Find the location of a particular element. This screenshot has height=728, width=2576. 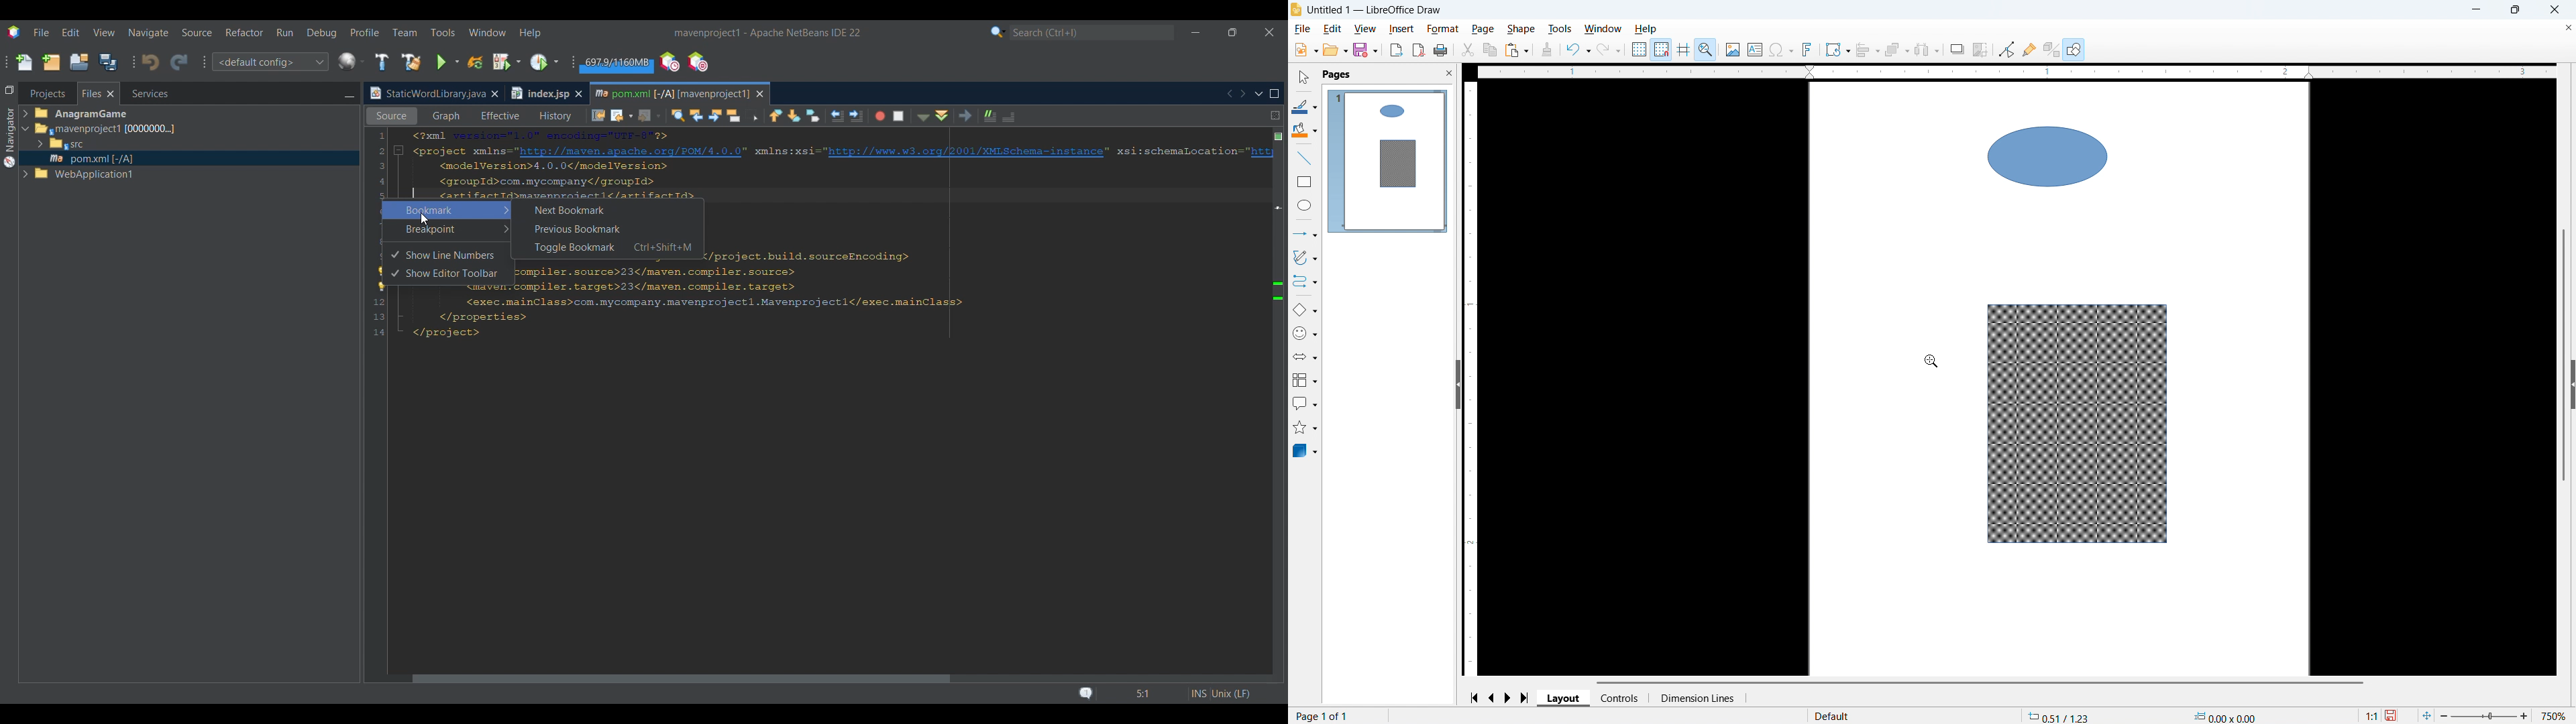

Copy  is located at coordinates (1489, 50).